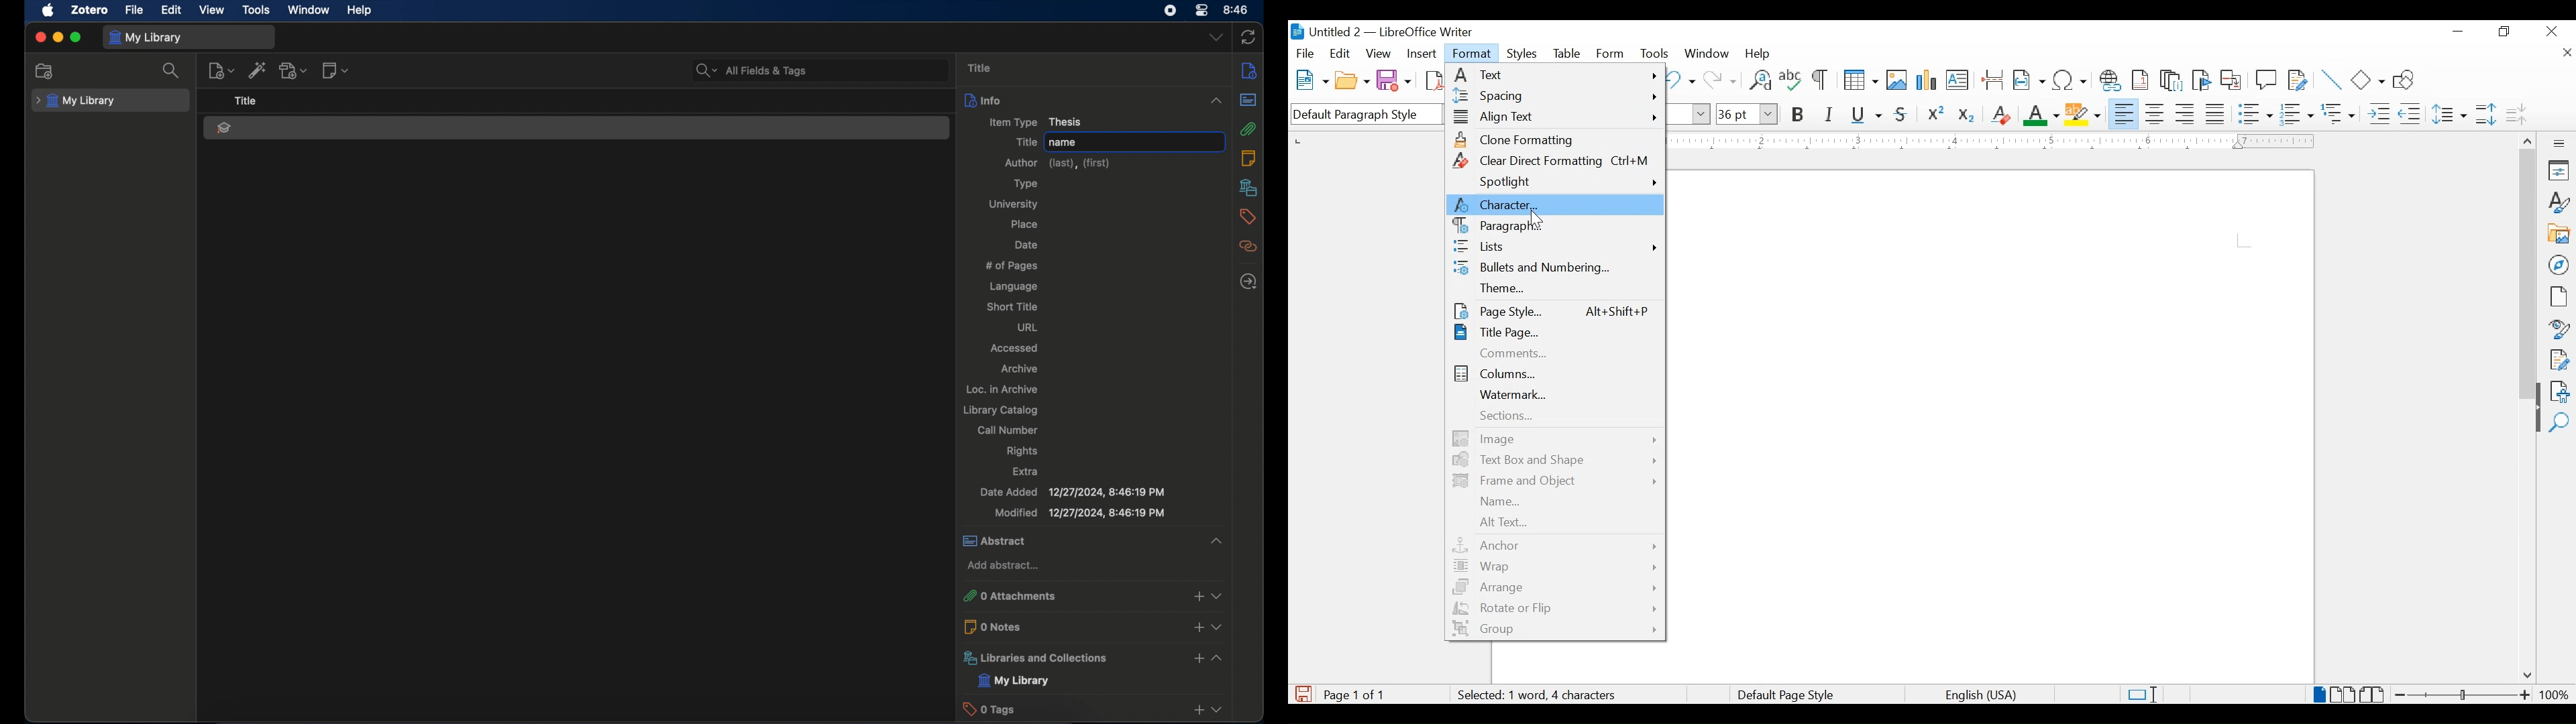 This screenshot has height=728, width=2576. I want to click on rotate or flip menu, so click(1555, 609).